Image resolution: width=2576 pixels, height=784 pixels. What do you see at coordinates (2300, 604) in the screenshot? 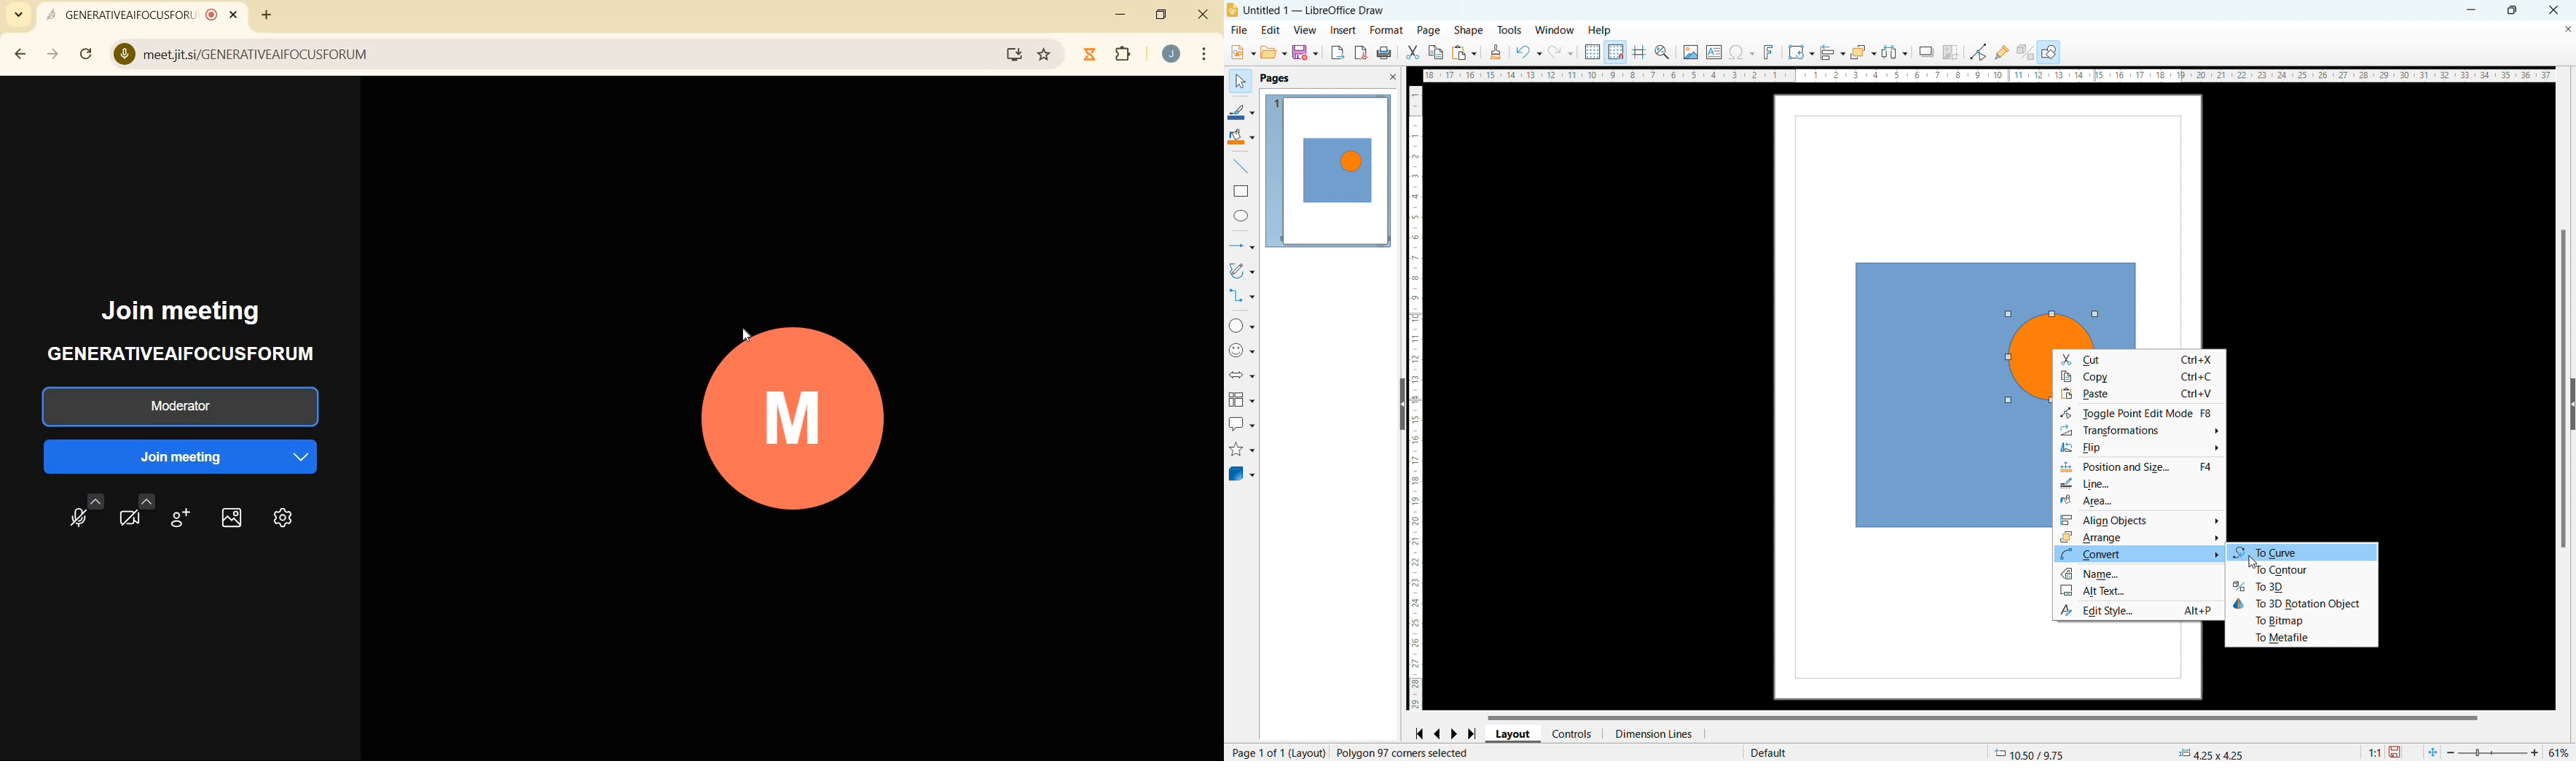
I see `to 3D rotation object` at bounding box center [2300, 604].